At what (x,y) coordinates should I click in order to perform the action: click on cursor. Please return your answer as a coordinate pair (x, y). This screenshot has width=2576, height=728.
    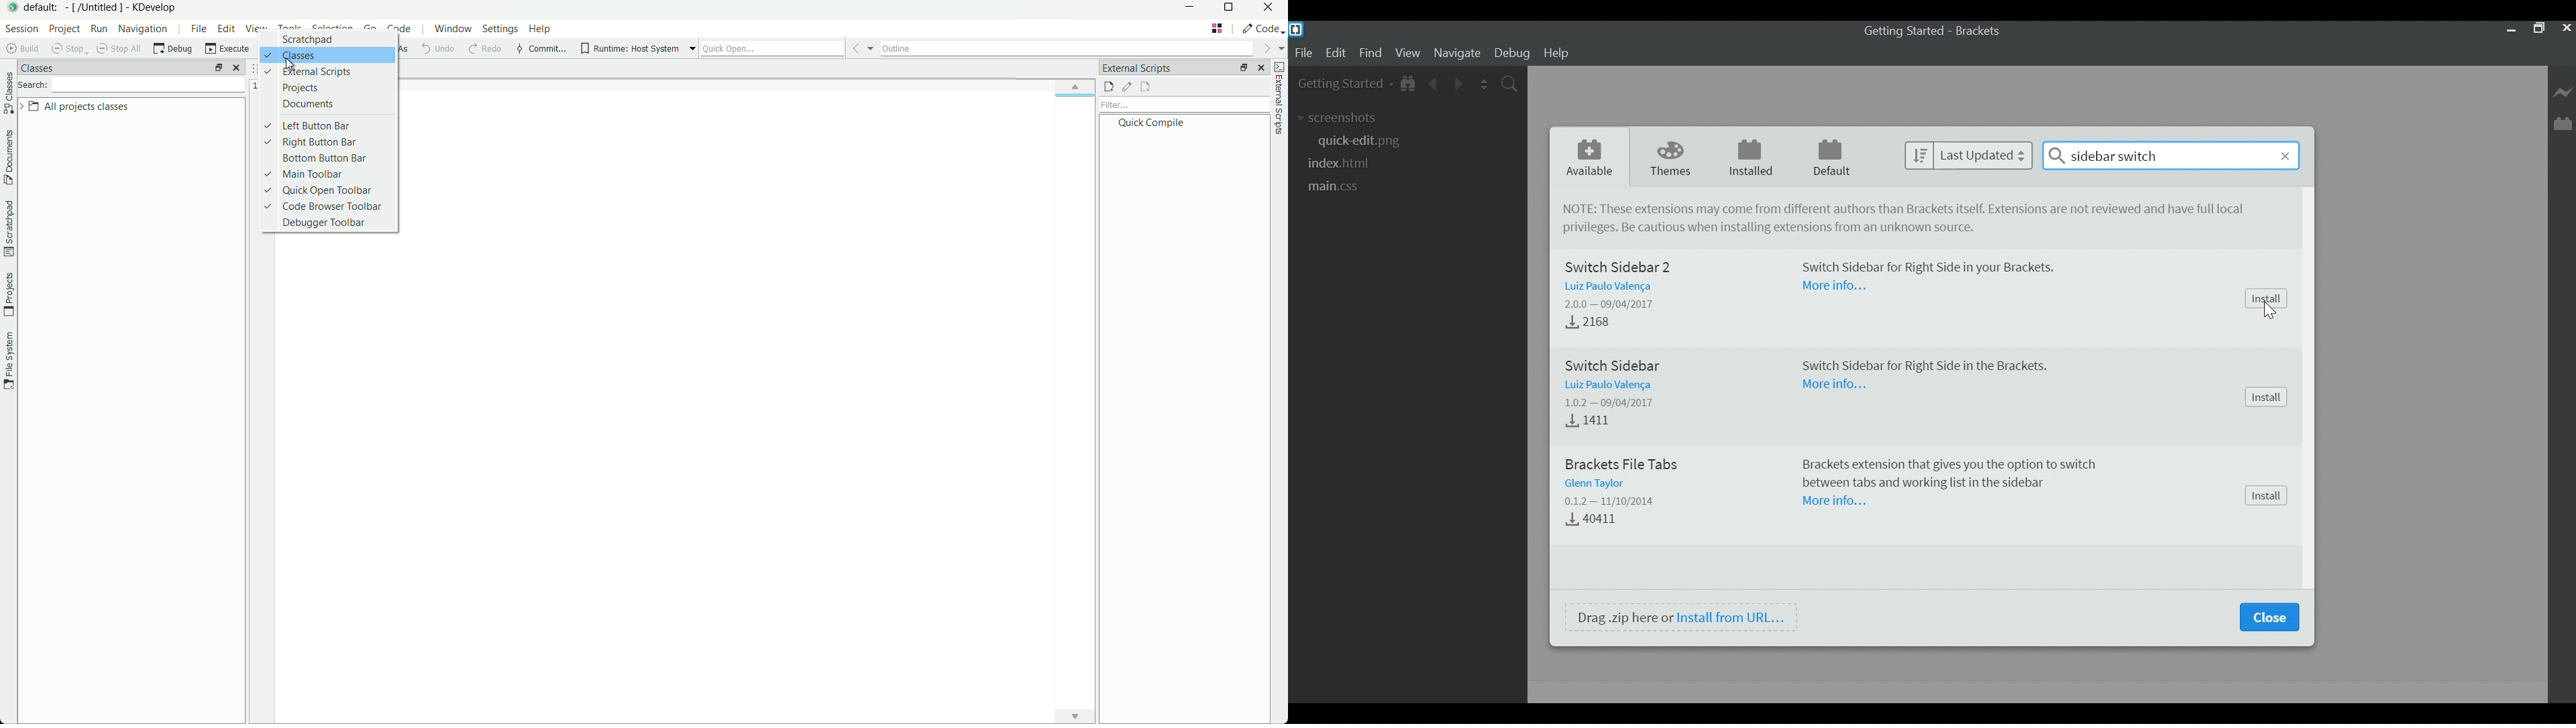
    Looking at the image, I should click on (2271, 310).